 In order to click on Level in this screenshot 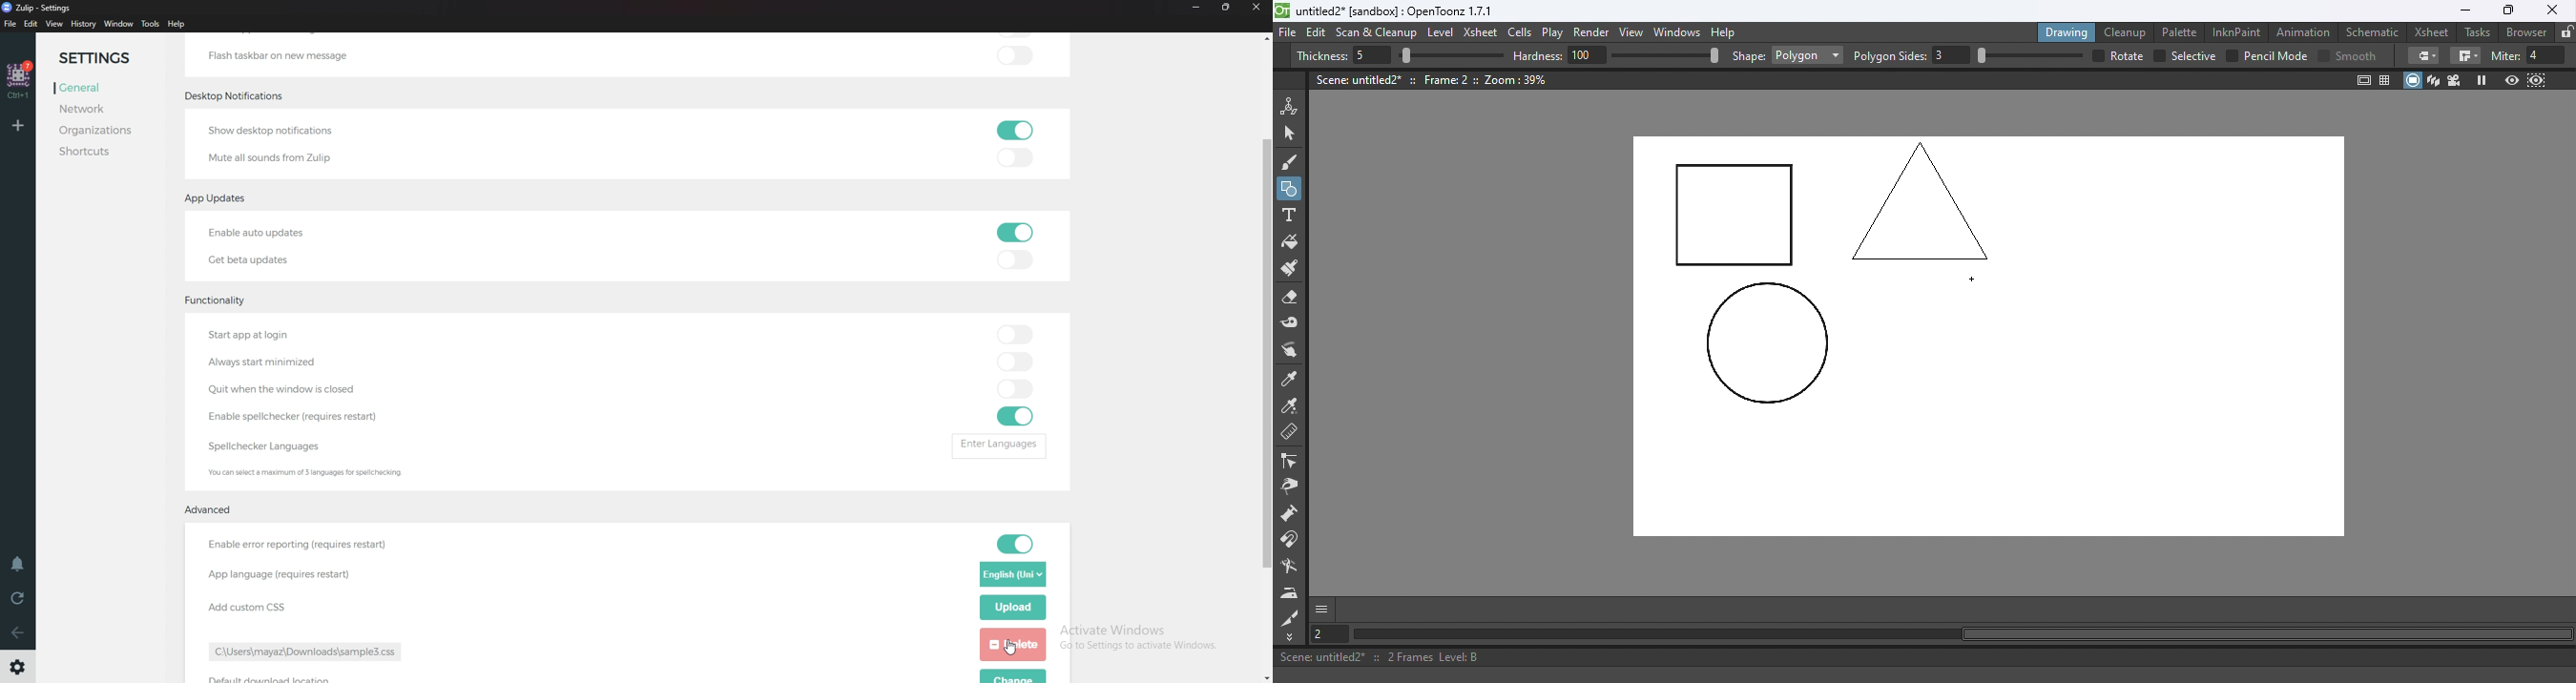, I will do `click(1441, 33)`.